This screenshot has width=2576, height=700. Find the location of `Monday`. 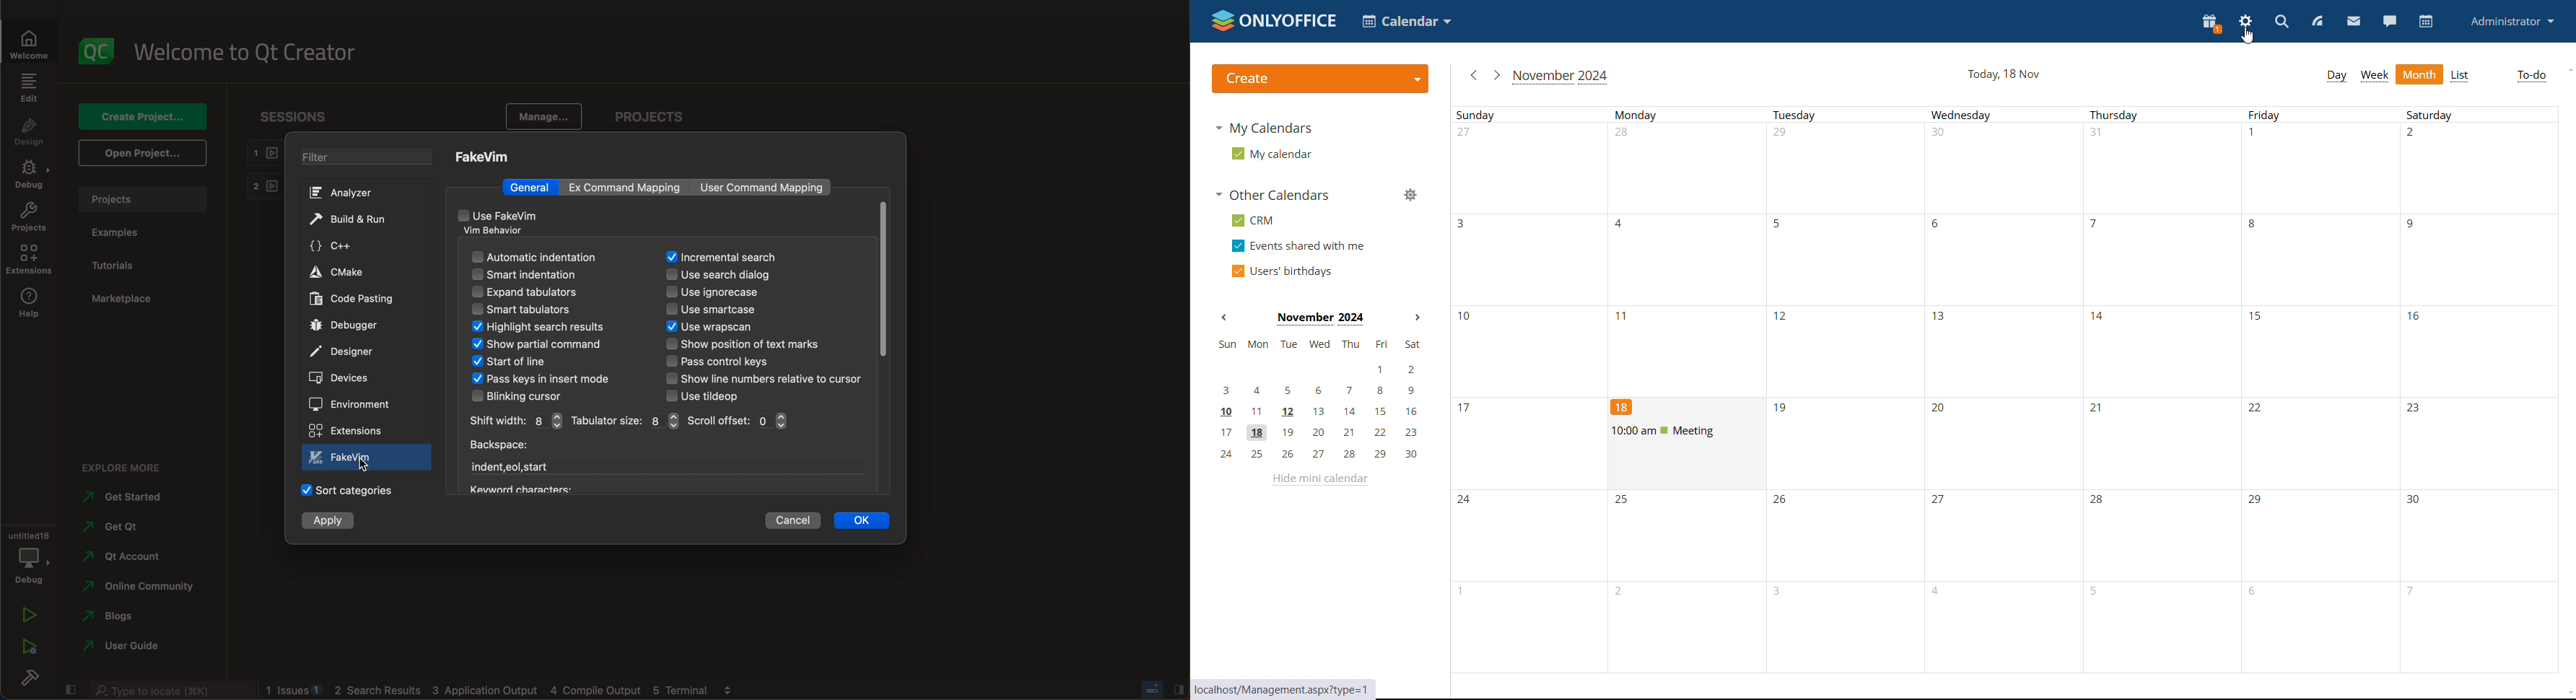

Monday is located at coordinates (1688, 390).